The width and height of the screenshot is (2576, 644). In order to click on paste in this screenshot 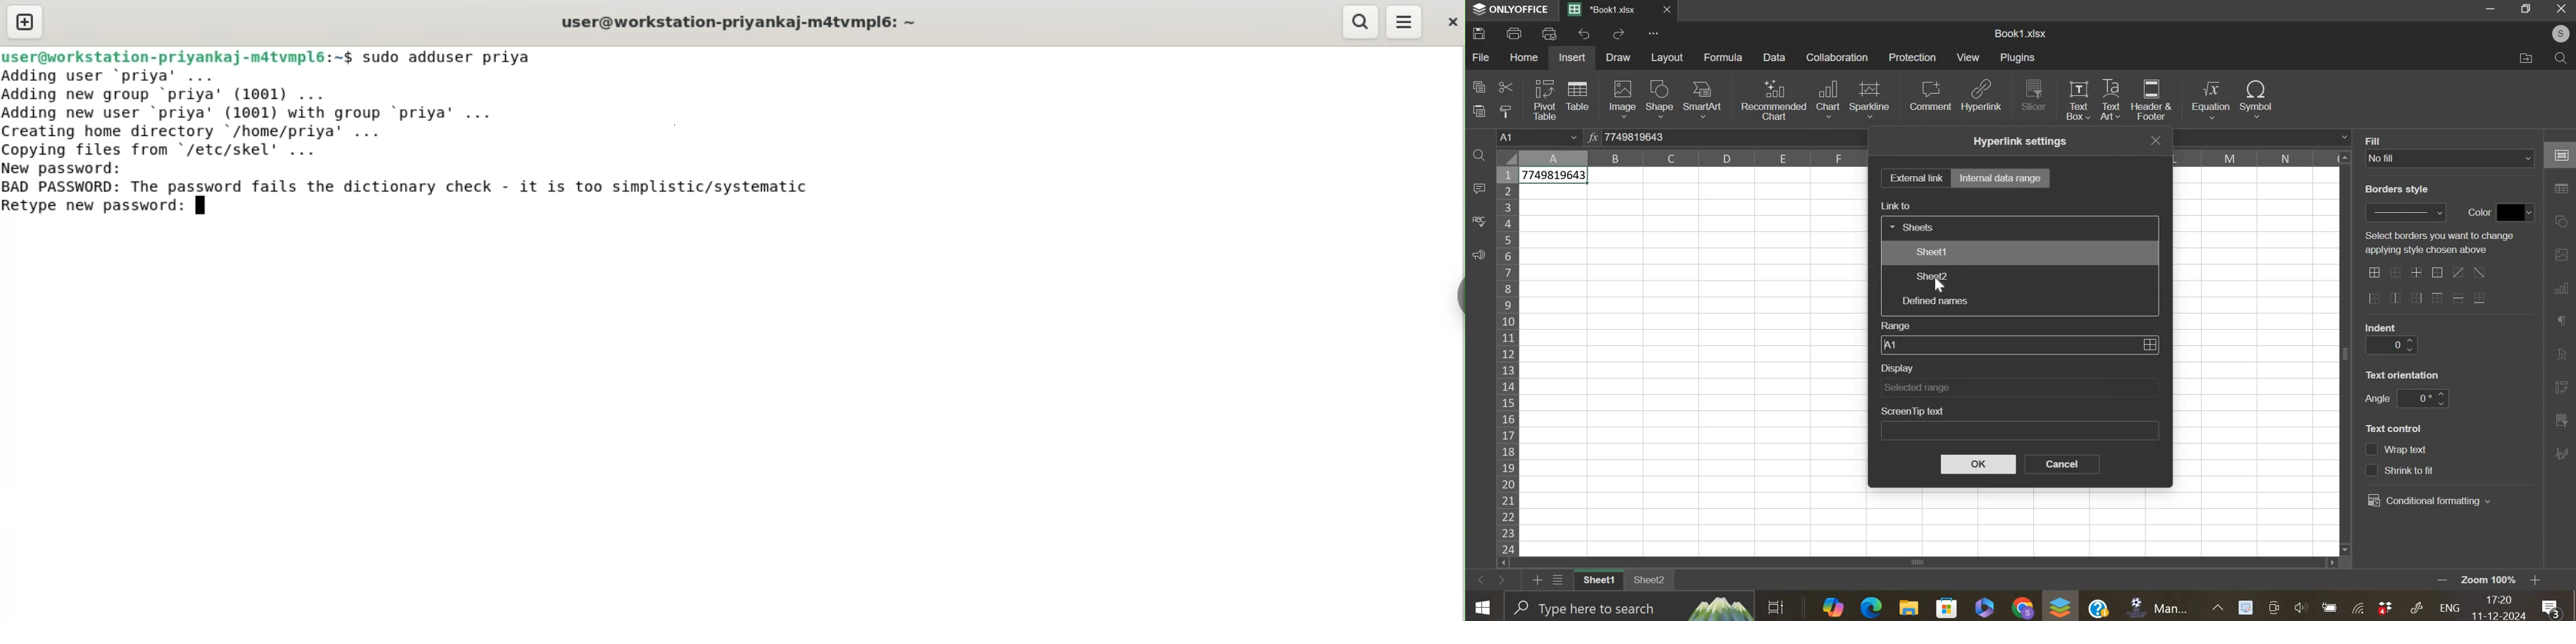, I will do `click(1480, 111)`.